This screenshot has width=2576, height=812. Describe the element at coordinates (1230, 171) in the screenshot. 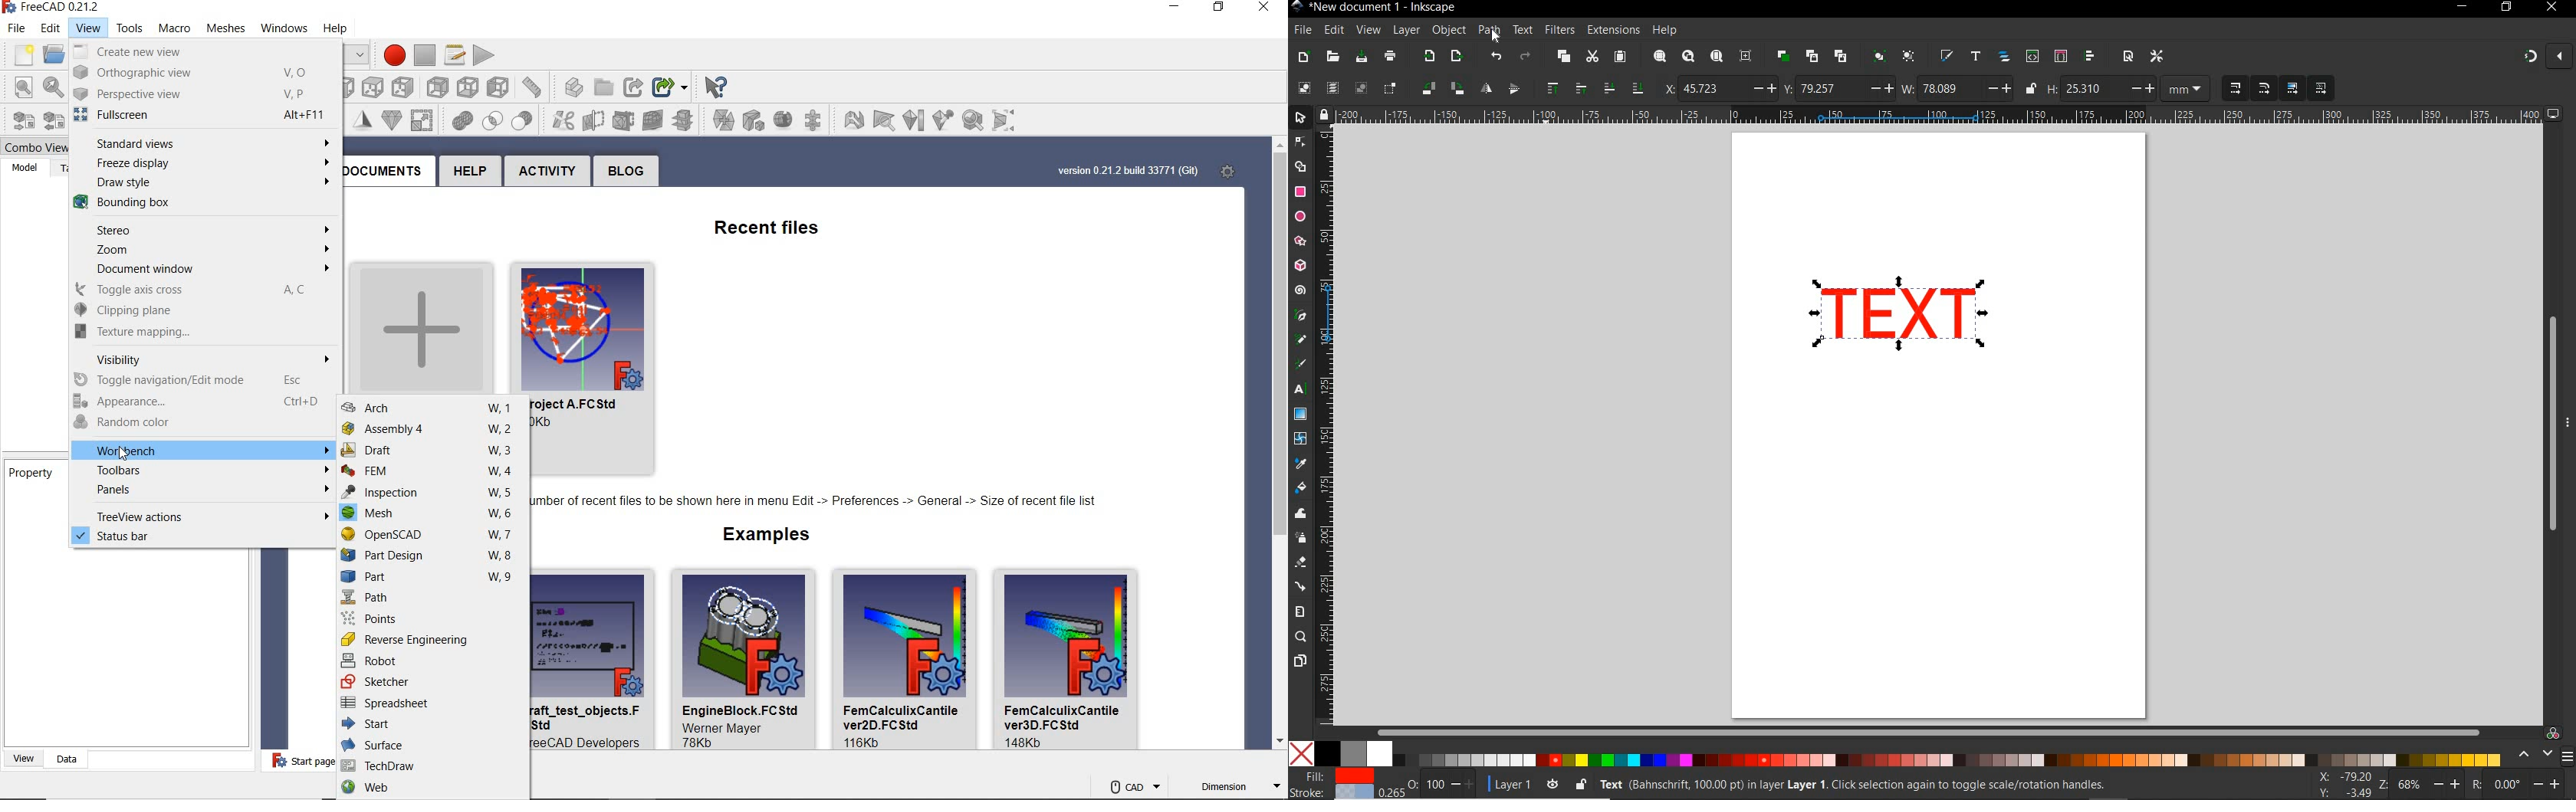

I see `settings` at that location.